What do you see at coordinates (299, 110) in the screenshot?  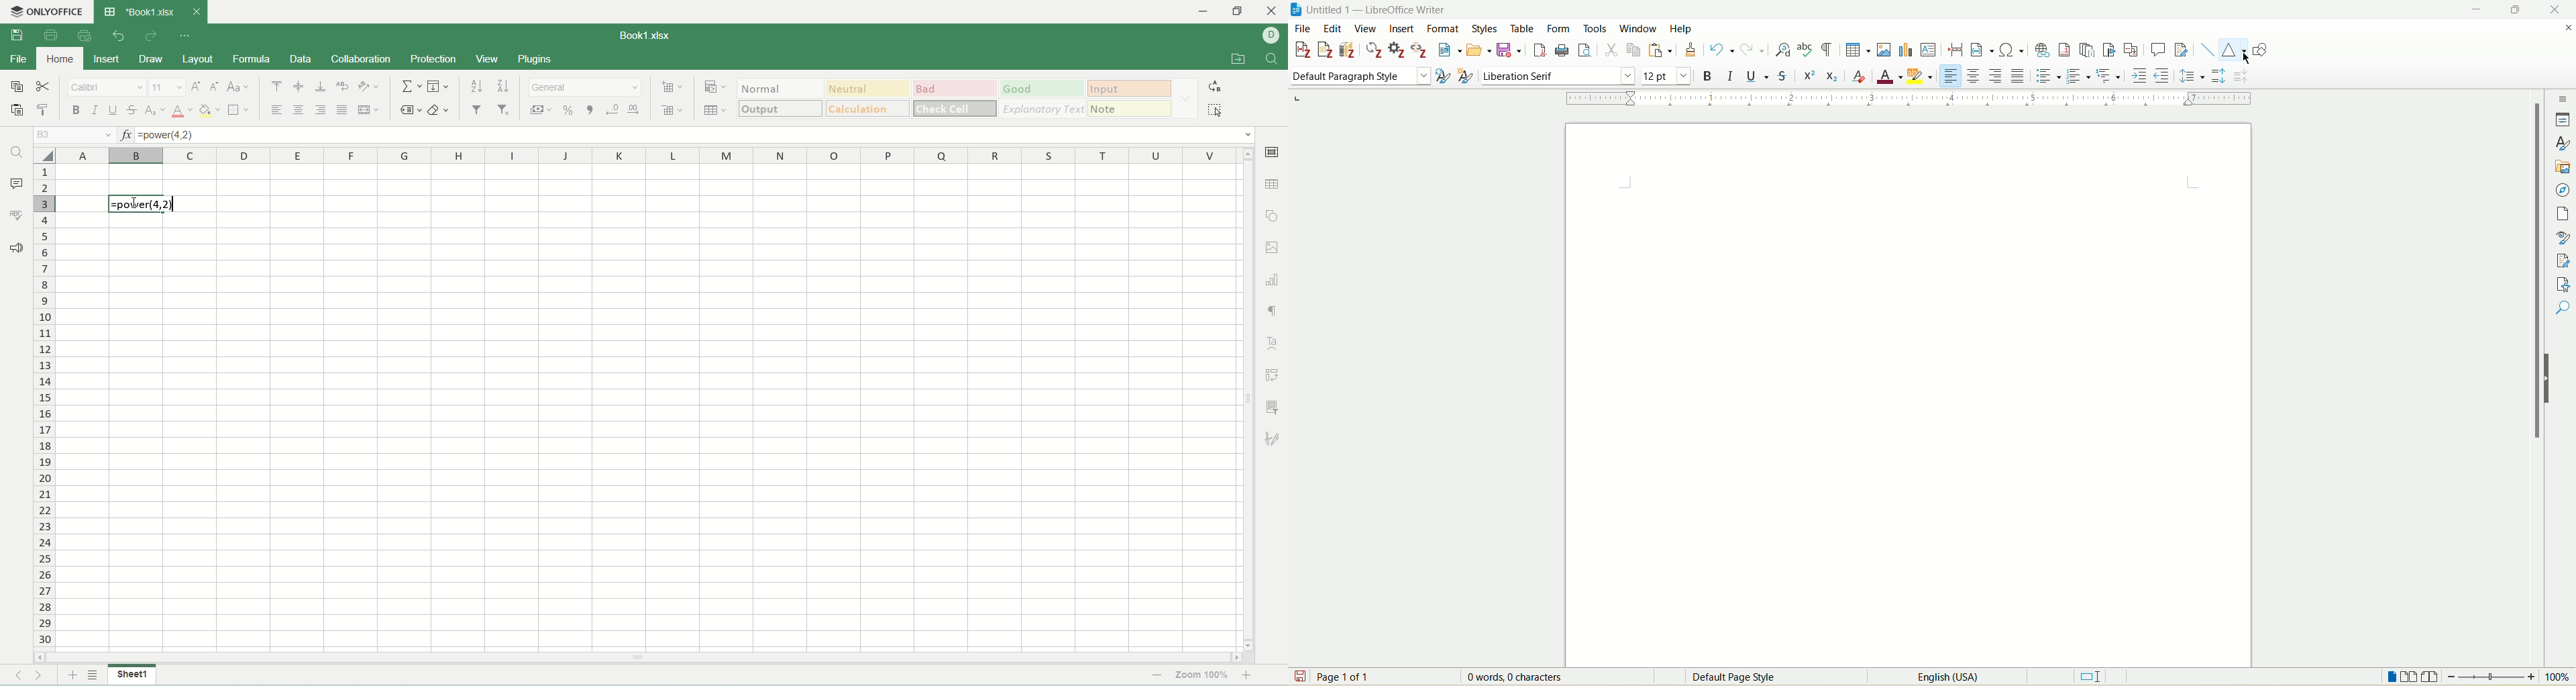 I see `align center` at bounding box center [299, 110].